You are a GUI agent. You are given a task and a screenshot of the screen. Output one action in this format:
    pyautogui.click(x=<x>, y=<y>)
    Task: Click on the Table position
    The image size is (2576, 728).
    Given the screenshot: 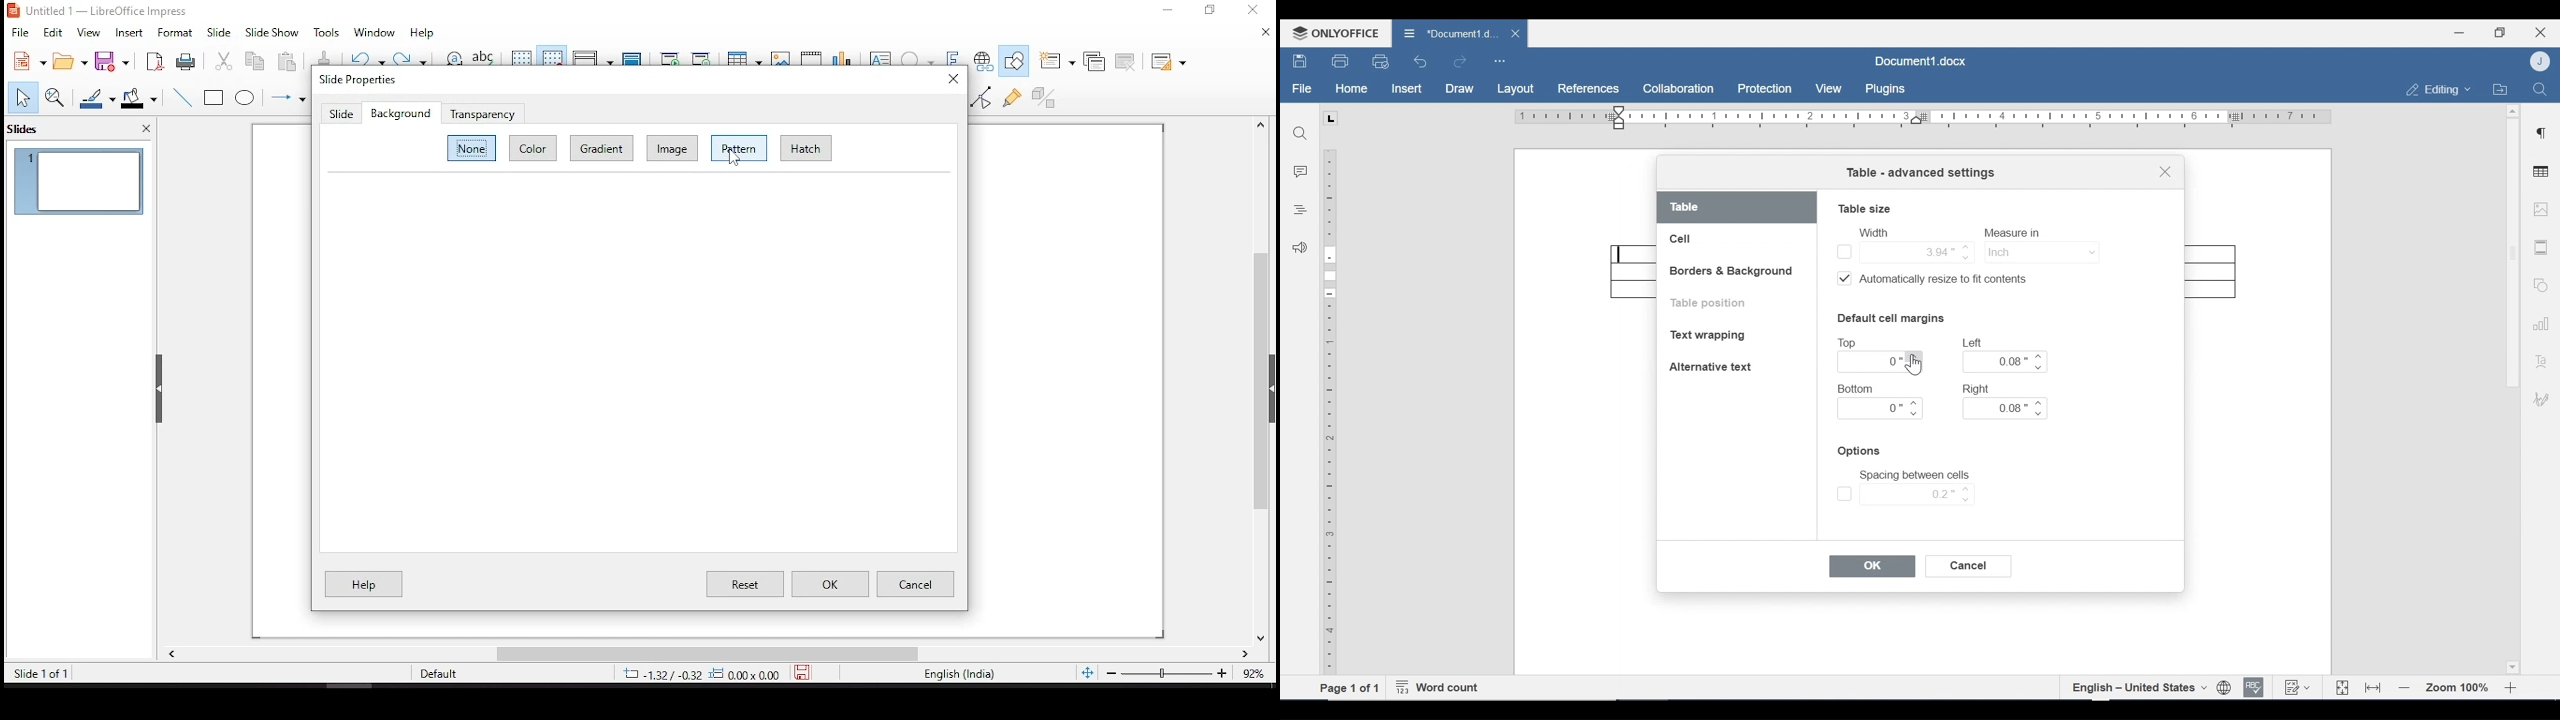 What is the action you would take?
    pyautogui.click(x=1712, y=303)
    